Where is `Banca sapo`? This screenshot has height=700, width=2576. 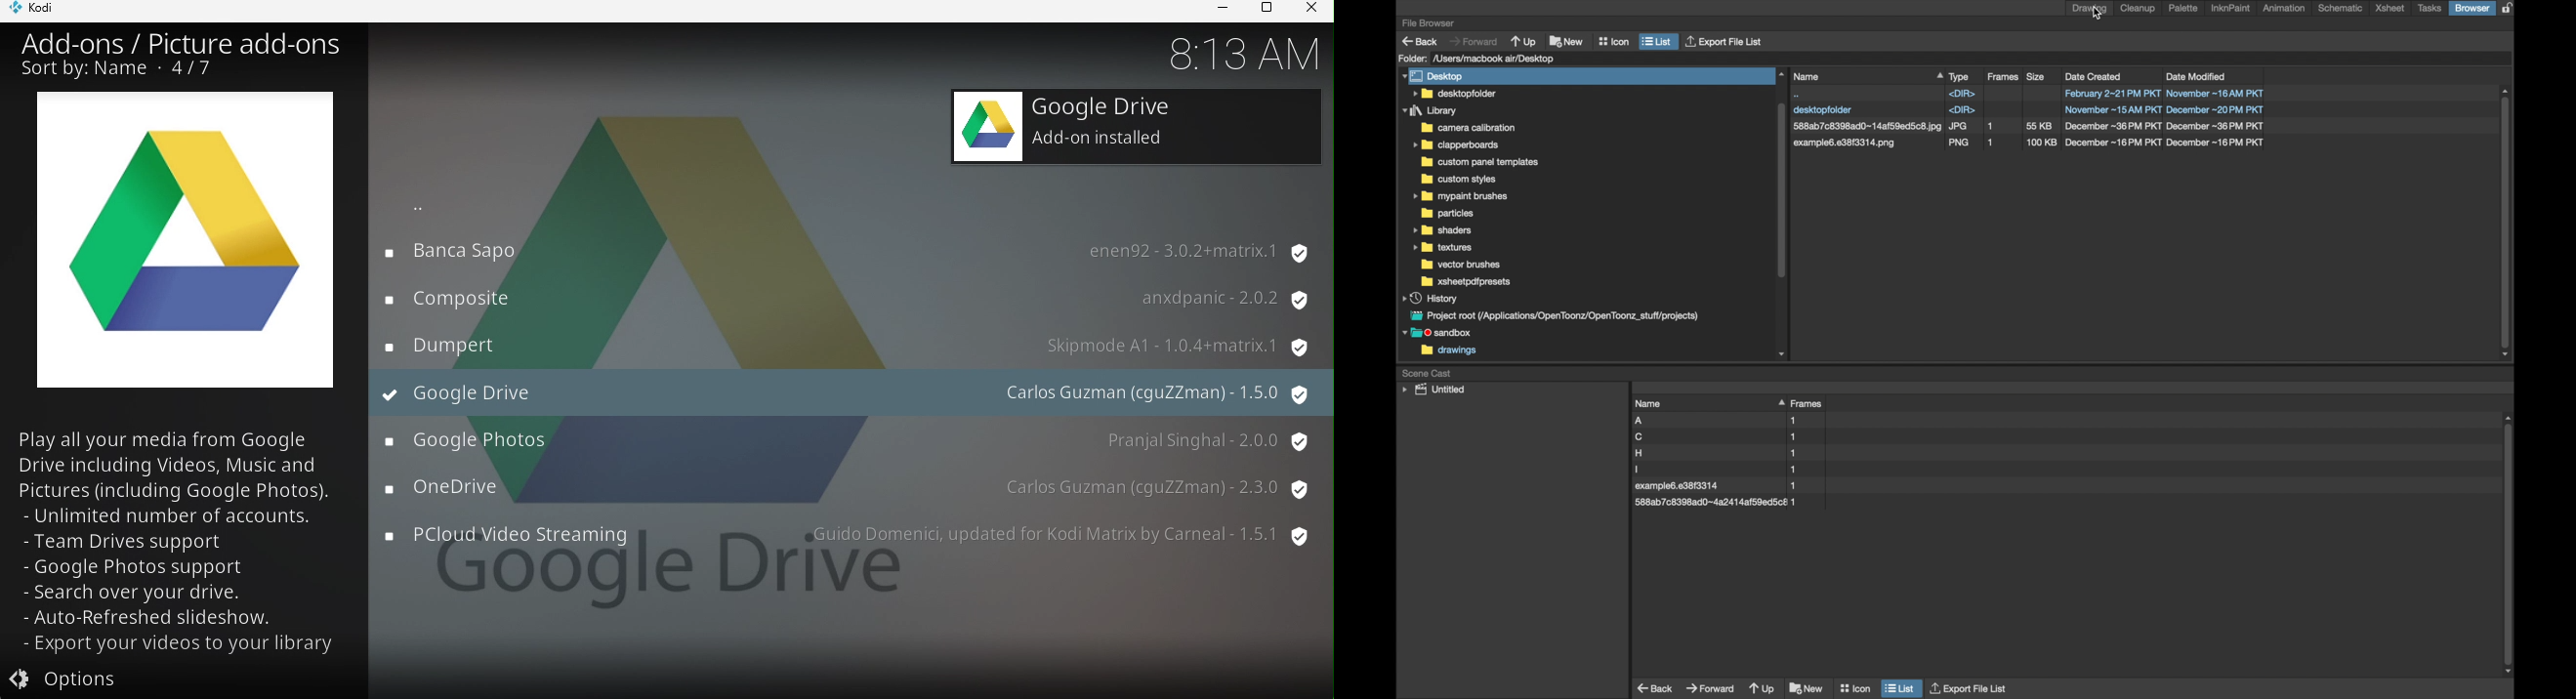
Banca sapo is located at coordinates (850, 252).